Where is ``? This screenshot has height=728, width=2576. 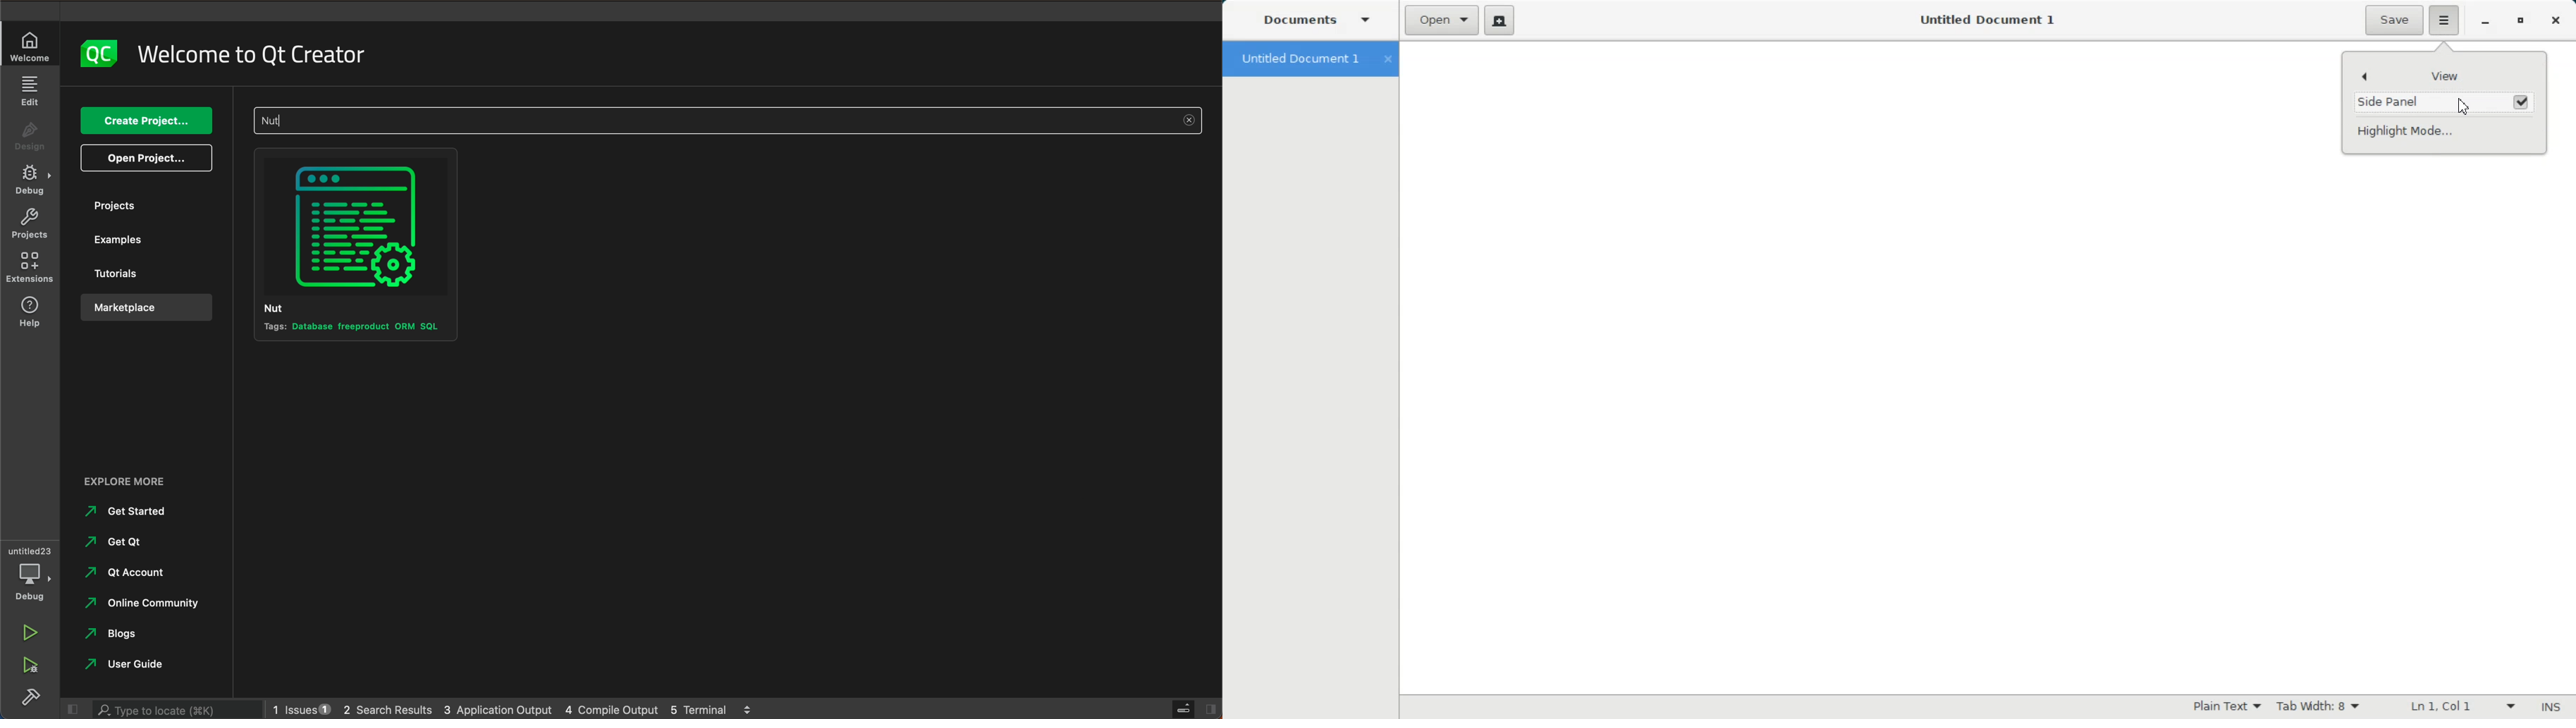
 is located at coordinates (128, 572).